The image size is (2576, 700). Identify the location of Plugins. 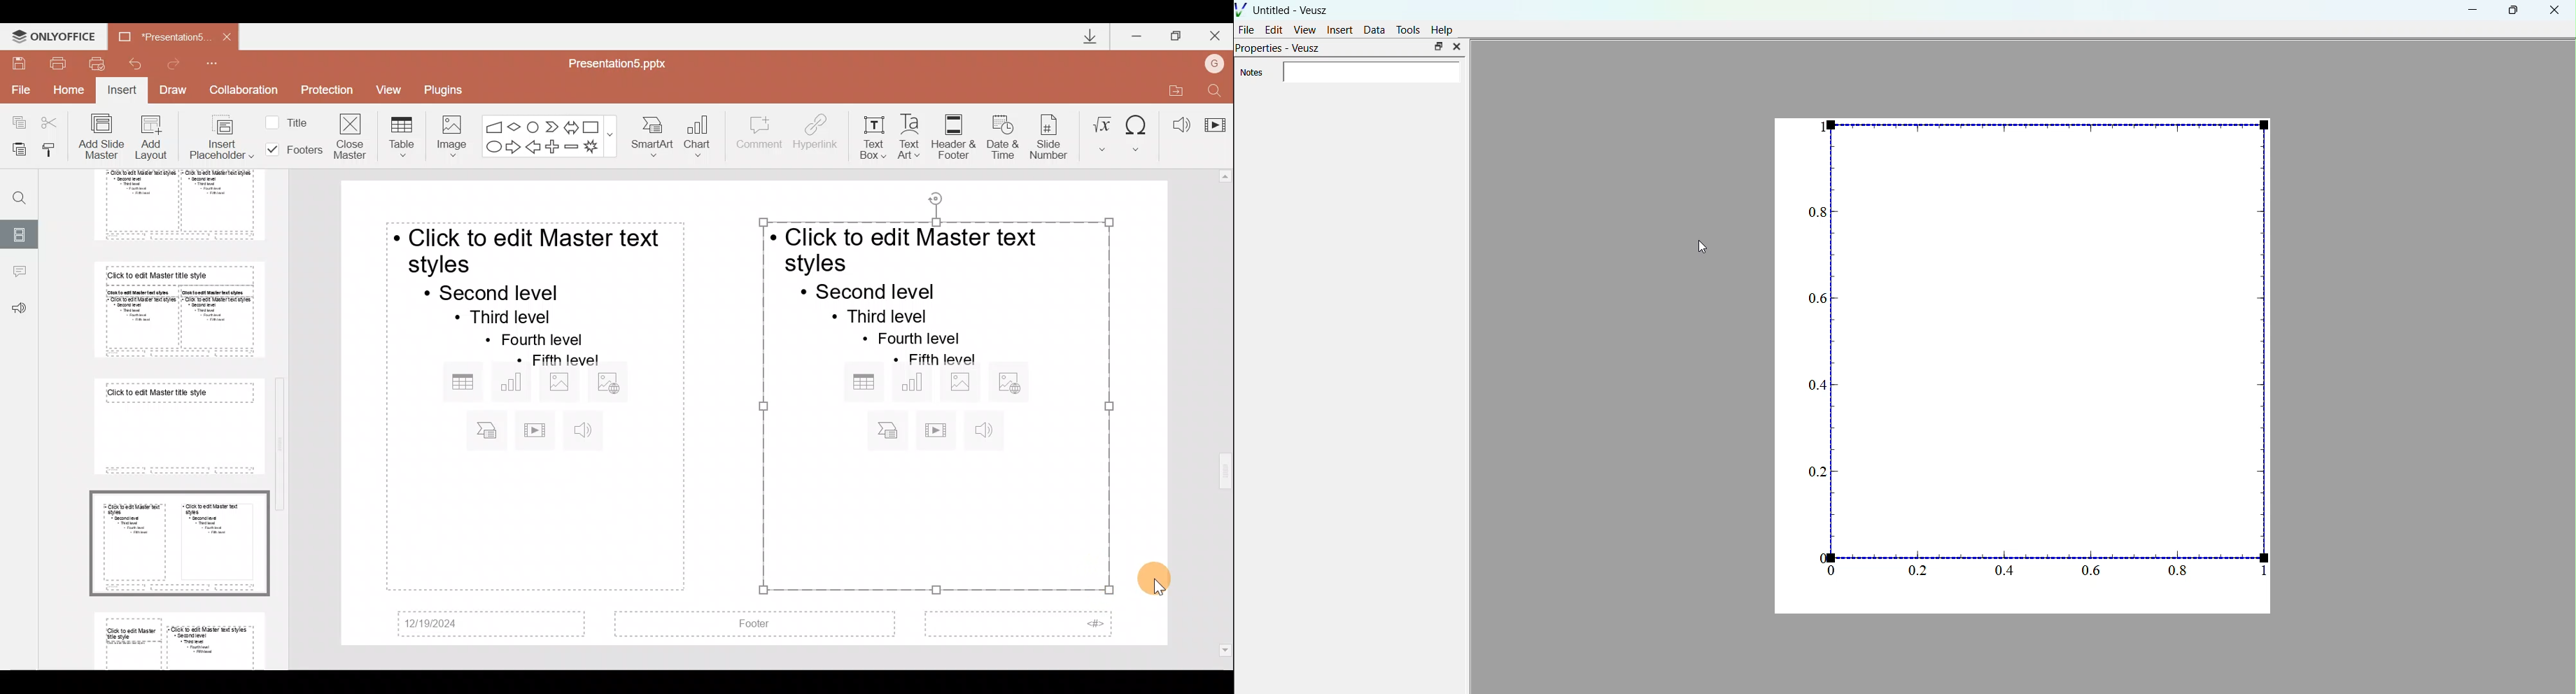
(448, 88).